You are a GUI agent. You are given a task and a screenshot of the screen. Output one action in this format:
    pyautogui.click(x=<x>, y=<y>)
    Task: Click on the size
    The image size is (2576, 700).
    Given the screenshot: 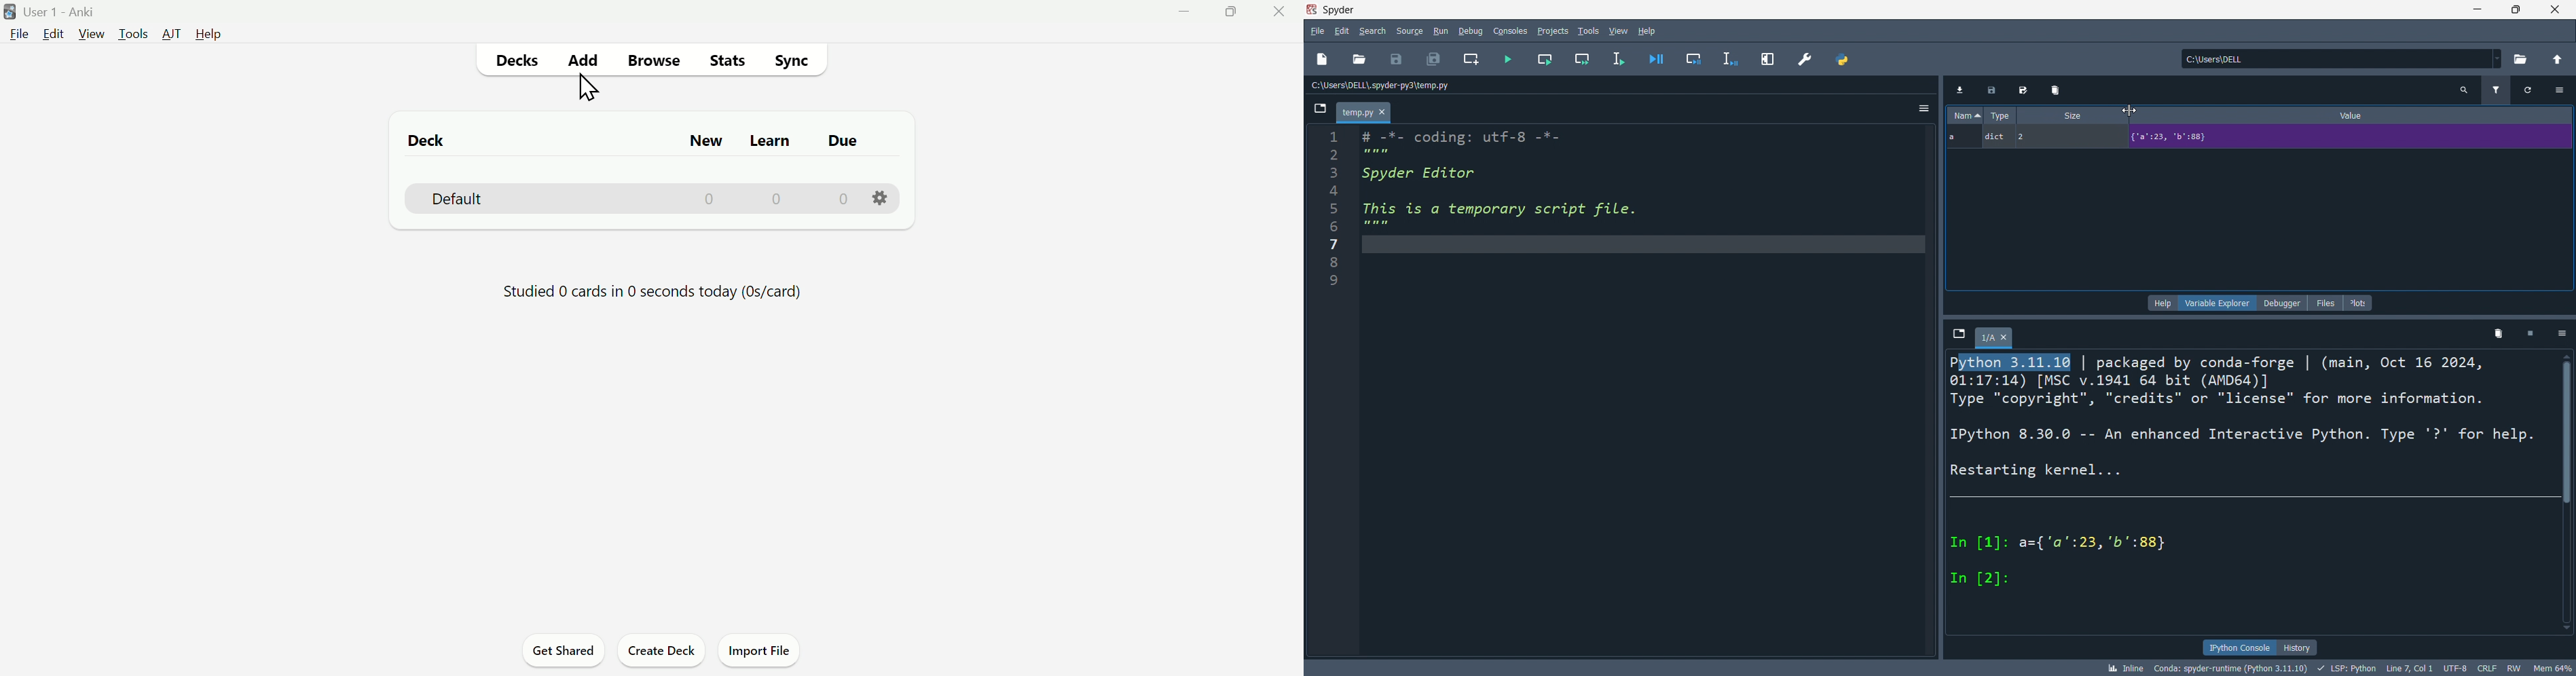 What is the action you would take?
    pyautogui.click(x=2069, y=116)
    